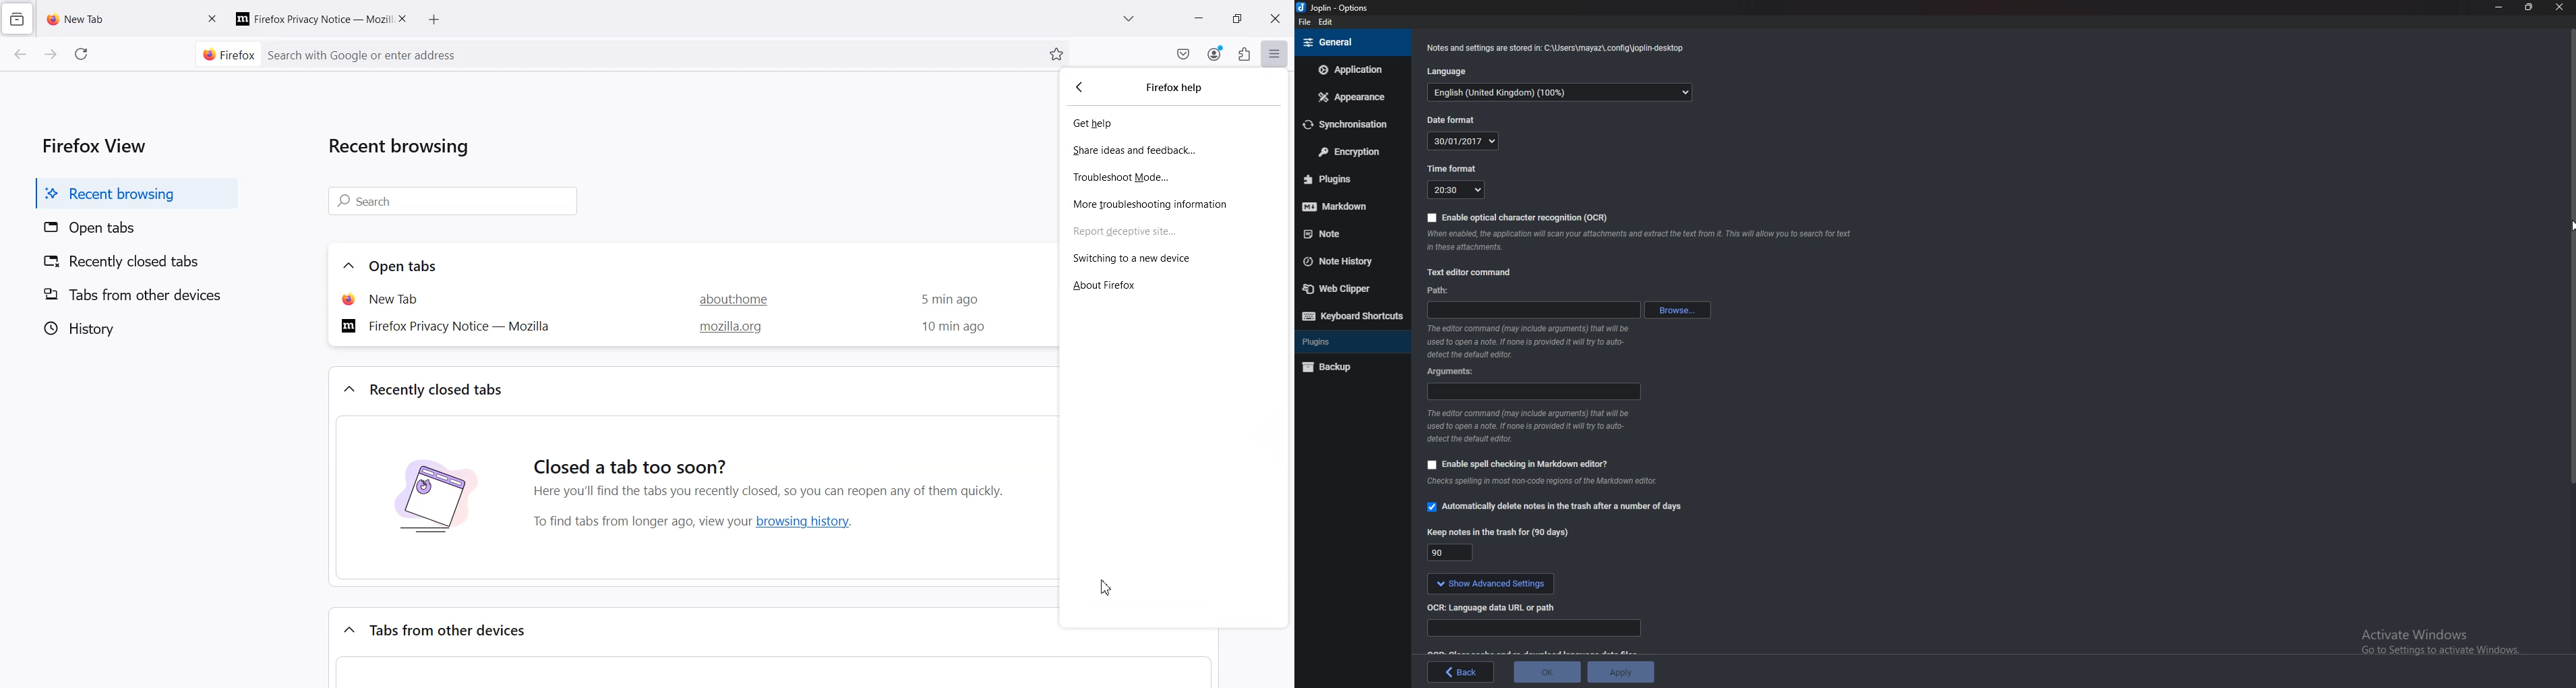  I want to click on Enable O C R, so click(1516, 218).